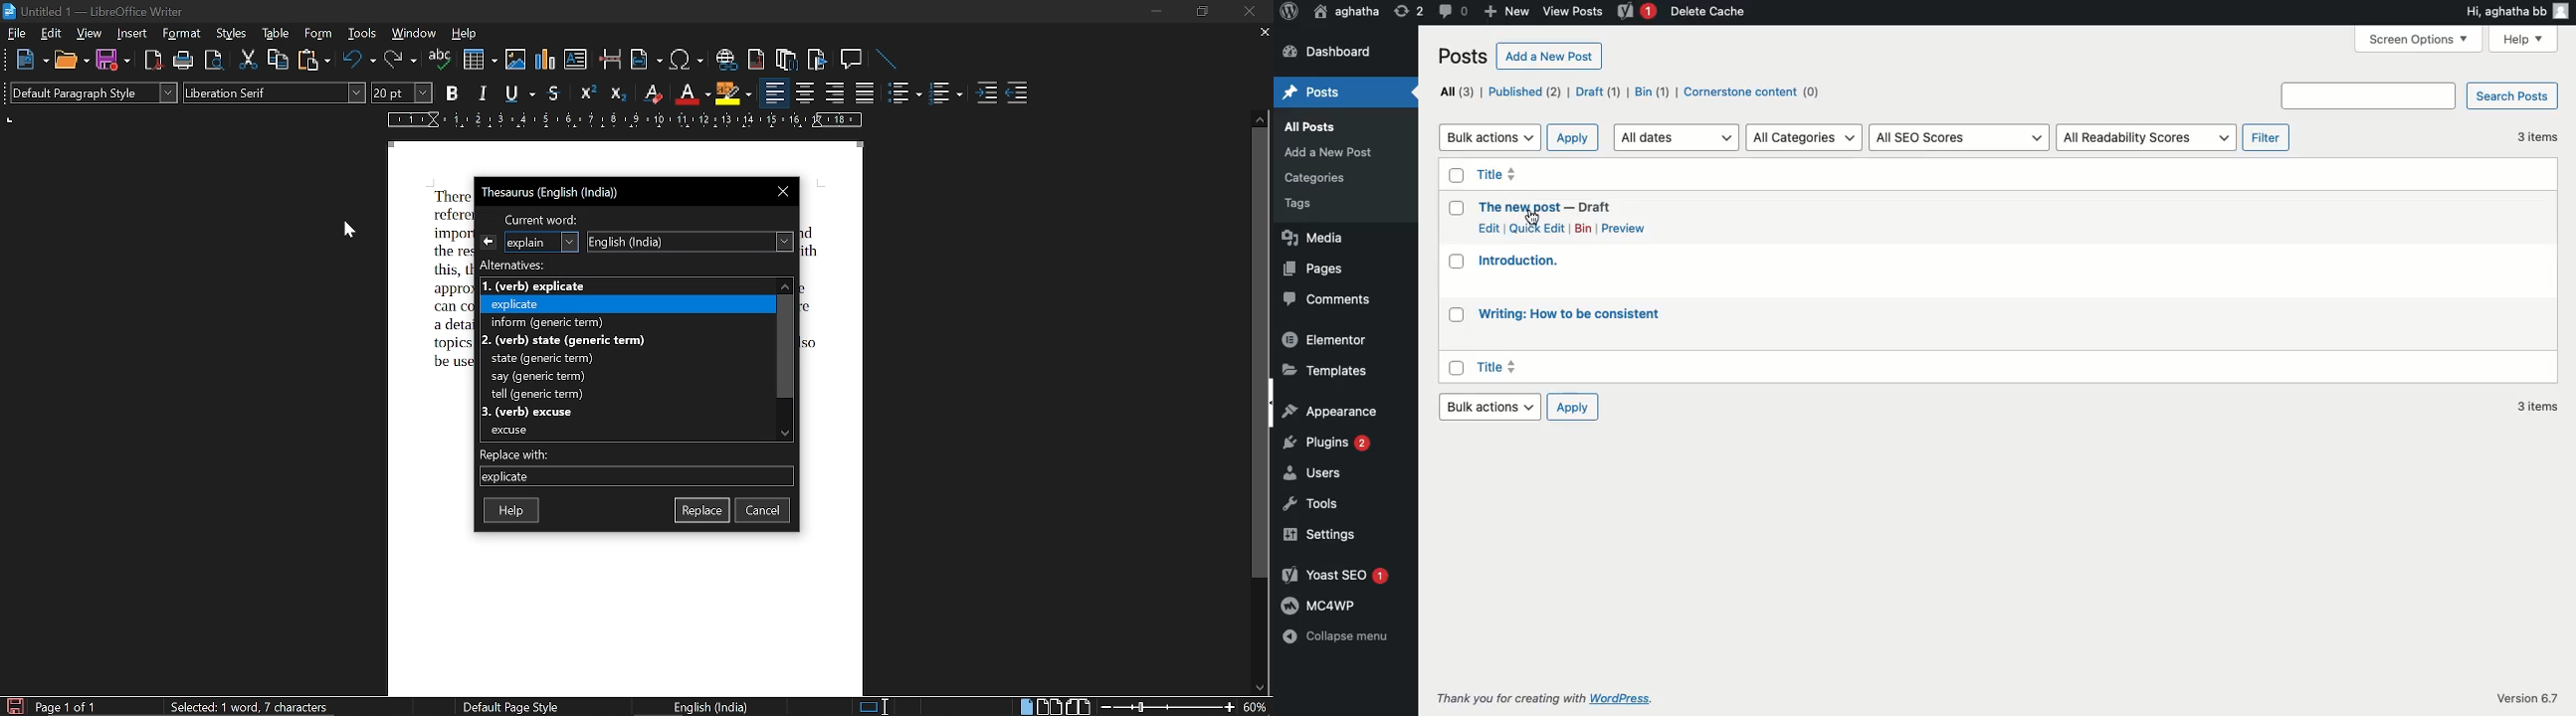 The height and width of the screenshot is (728, 2576). What do you see at coordinates (1078, 707) in the screenshot?
I see `book view` at bounding box center [1078, 707].